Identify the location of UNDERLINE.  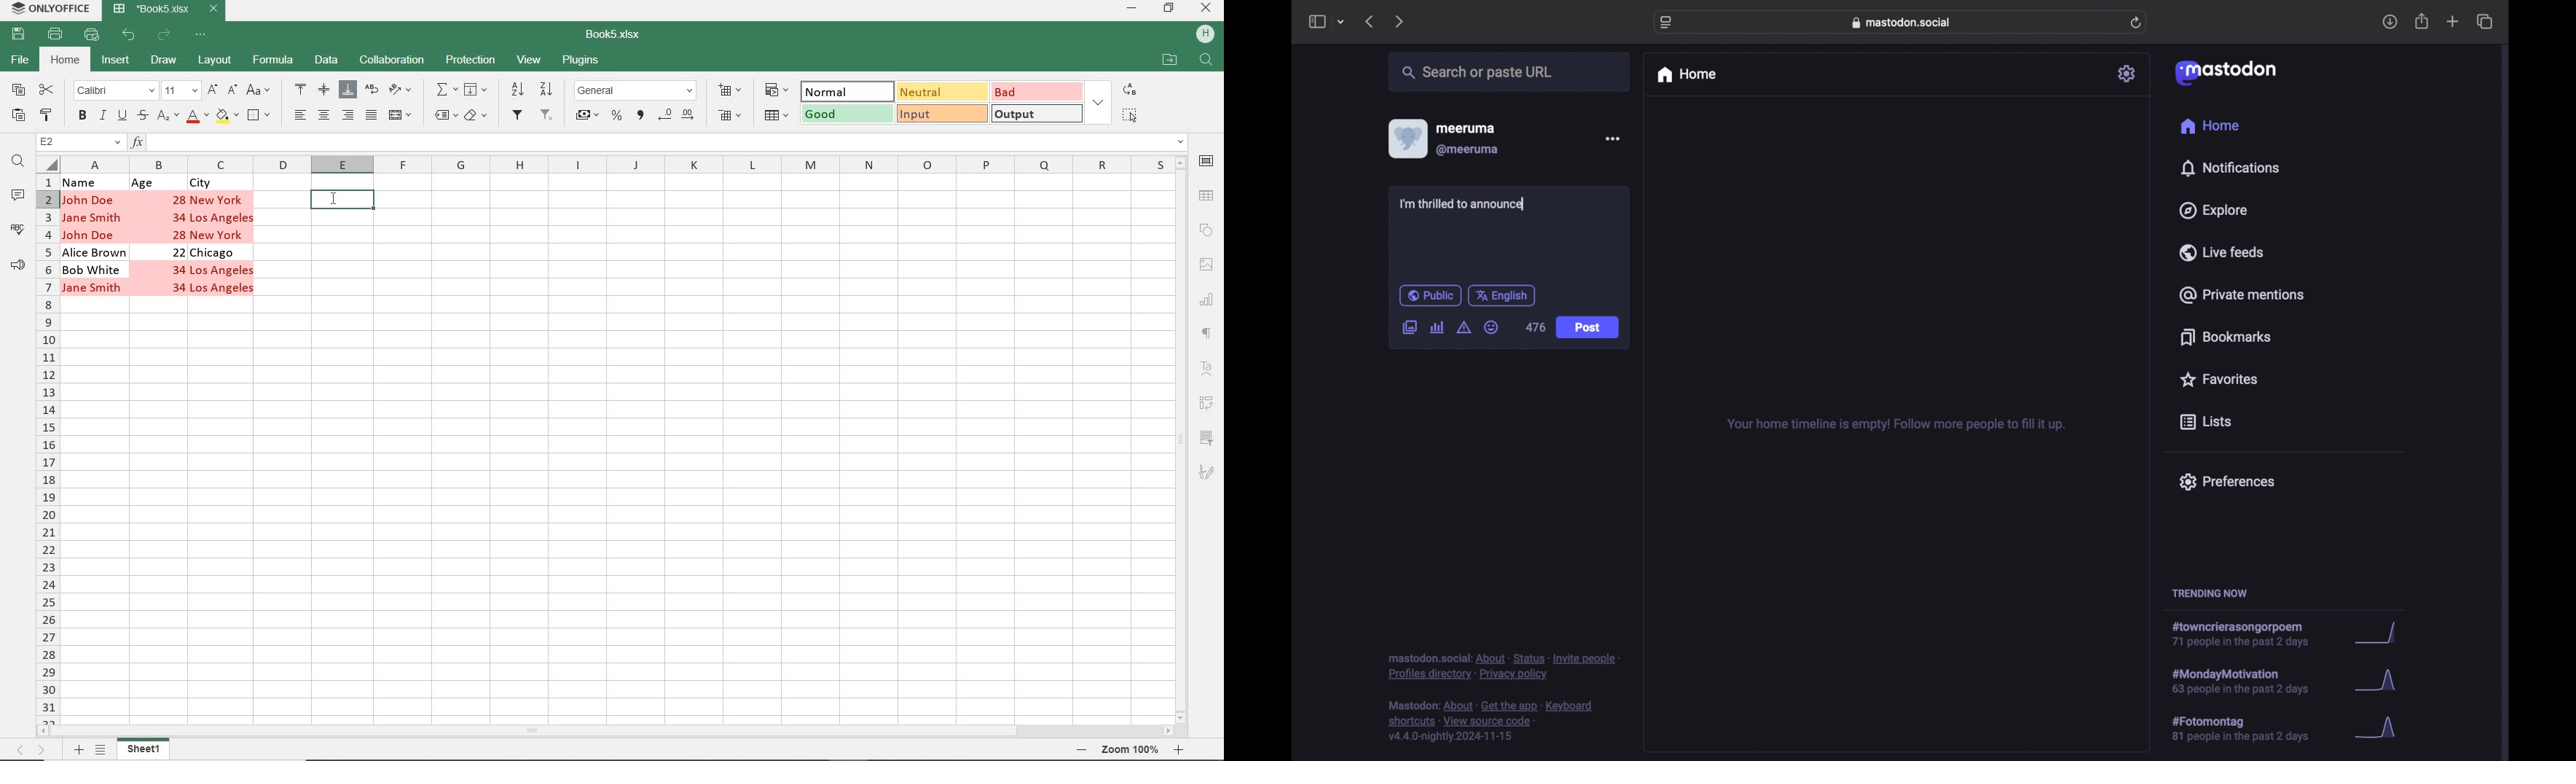
(122, 117).